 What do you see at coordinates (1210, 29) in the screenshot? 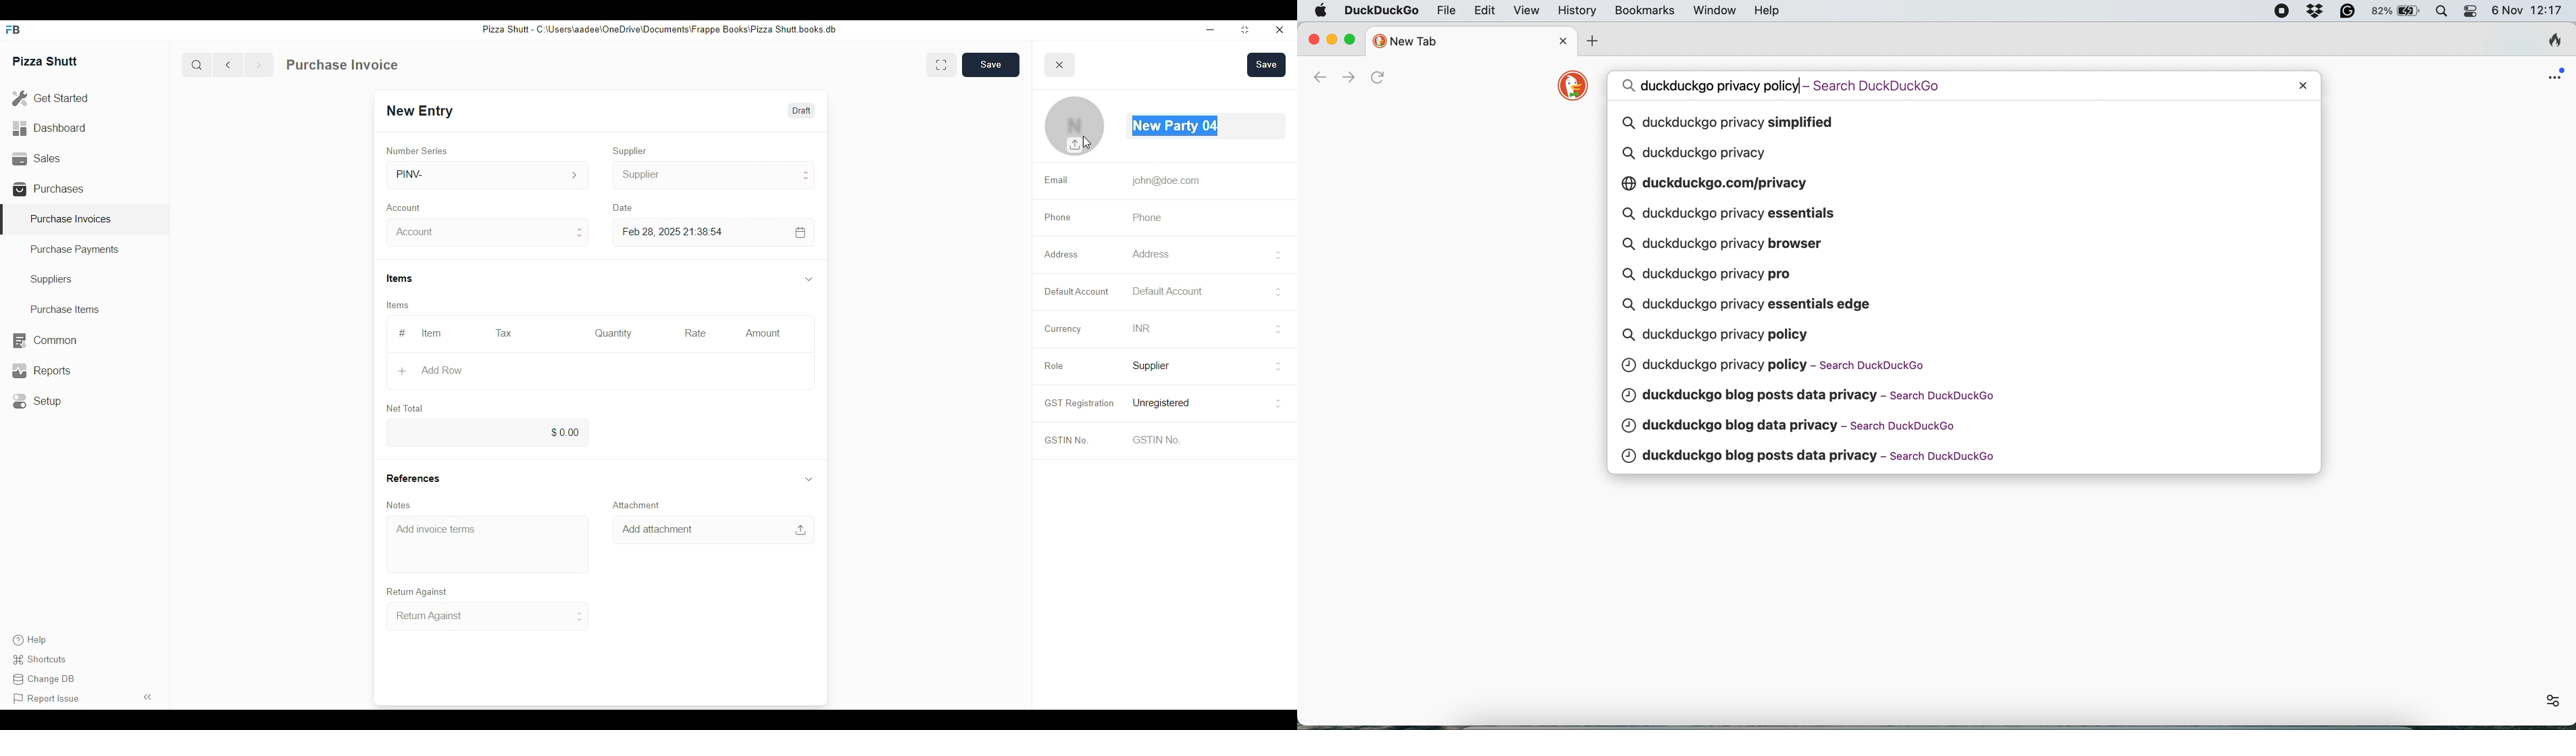
I see `minimize` at bounding box center [1210, 29].